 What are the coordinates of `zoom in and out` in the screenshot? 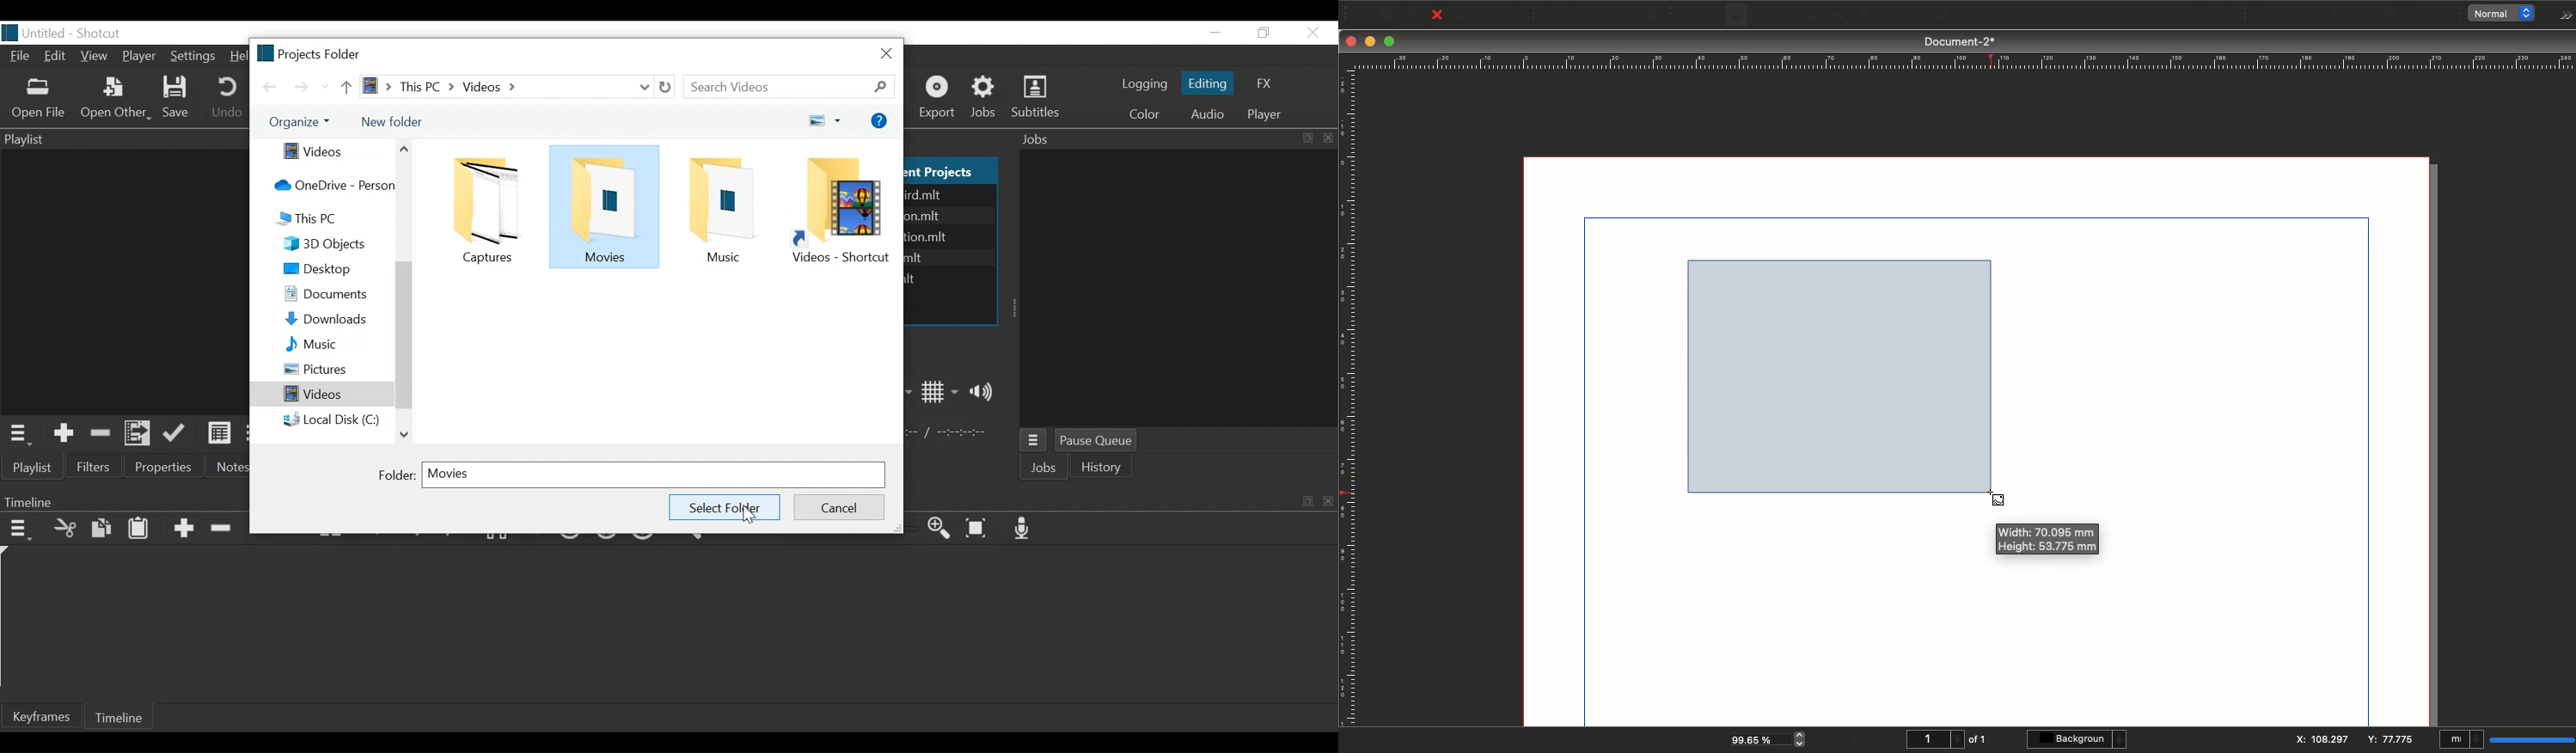 It's located at (1802, 738).